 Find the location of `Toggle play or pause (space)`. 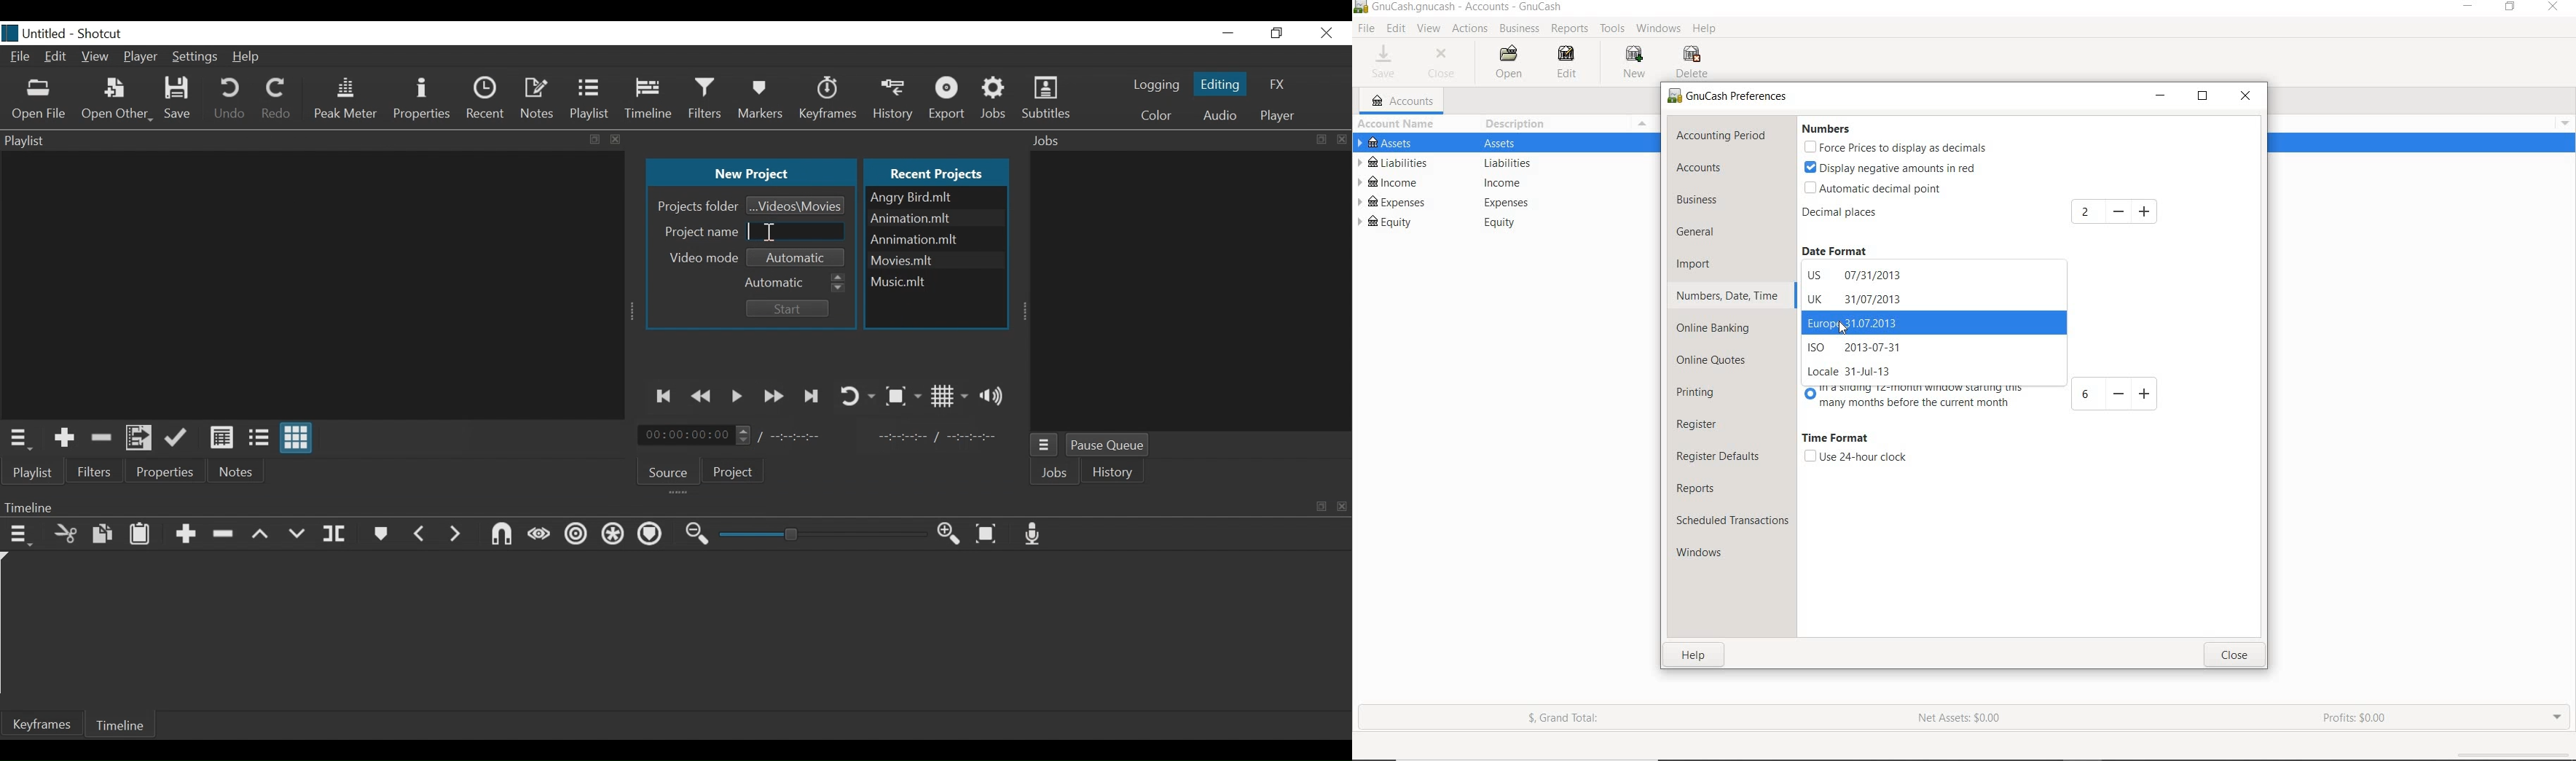

Toggle play or pause (space) is located at coordinates (737, 397).